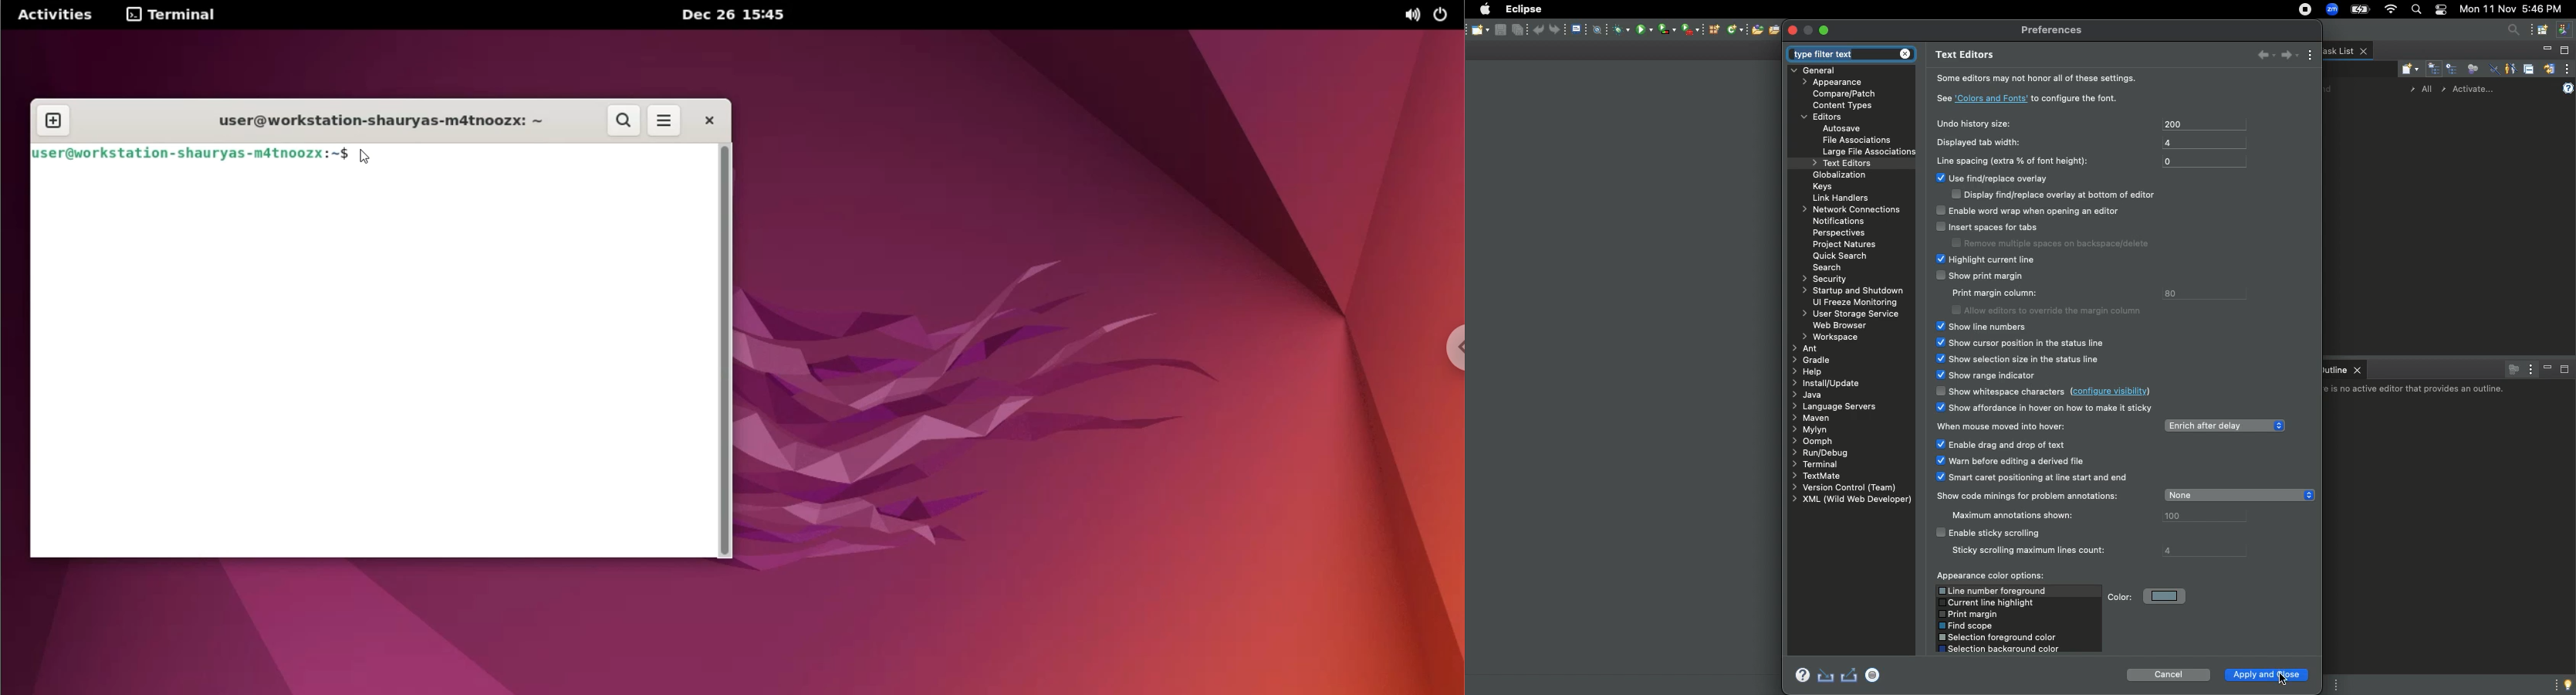 This screenshot has width=2576, height=700. I want to click on 100, so click(2202, 517).